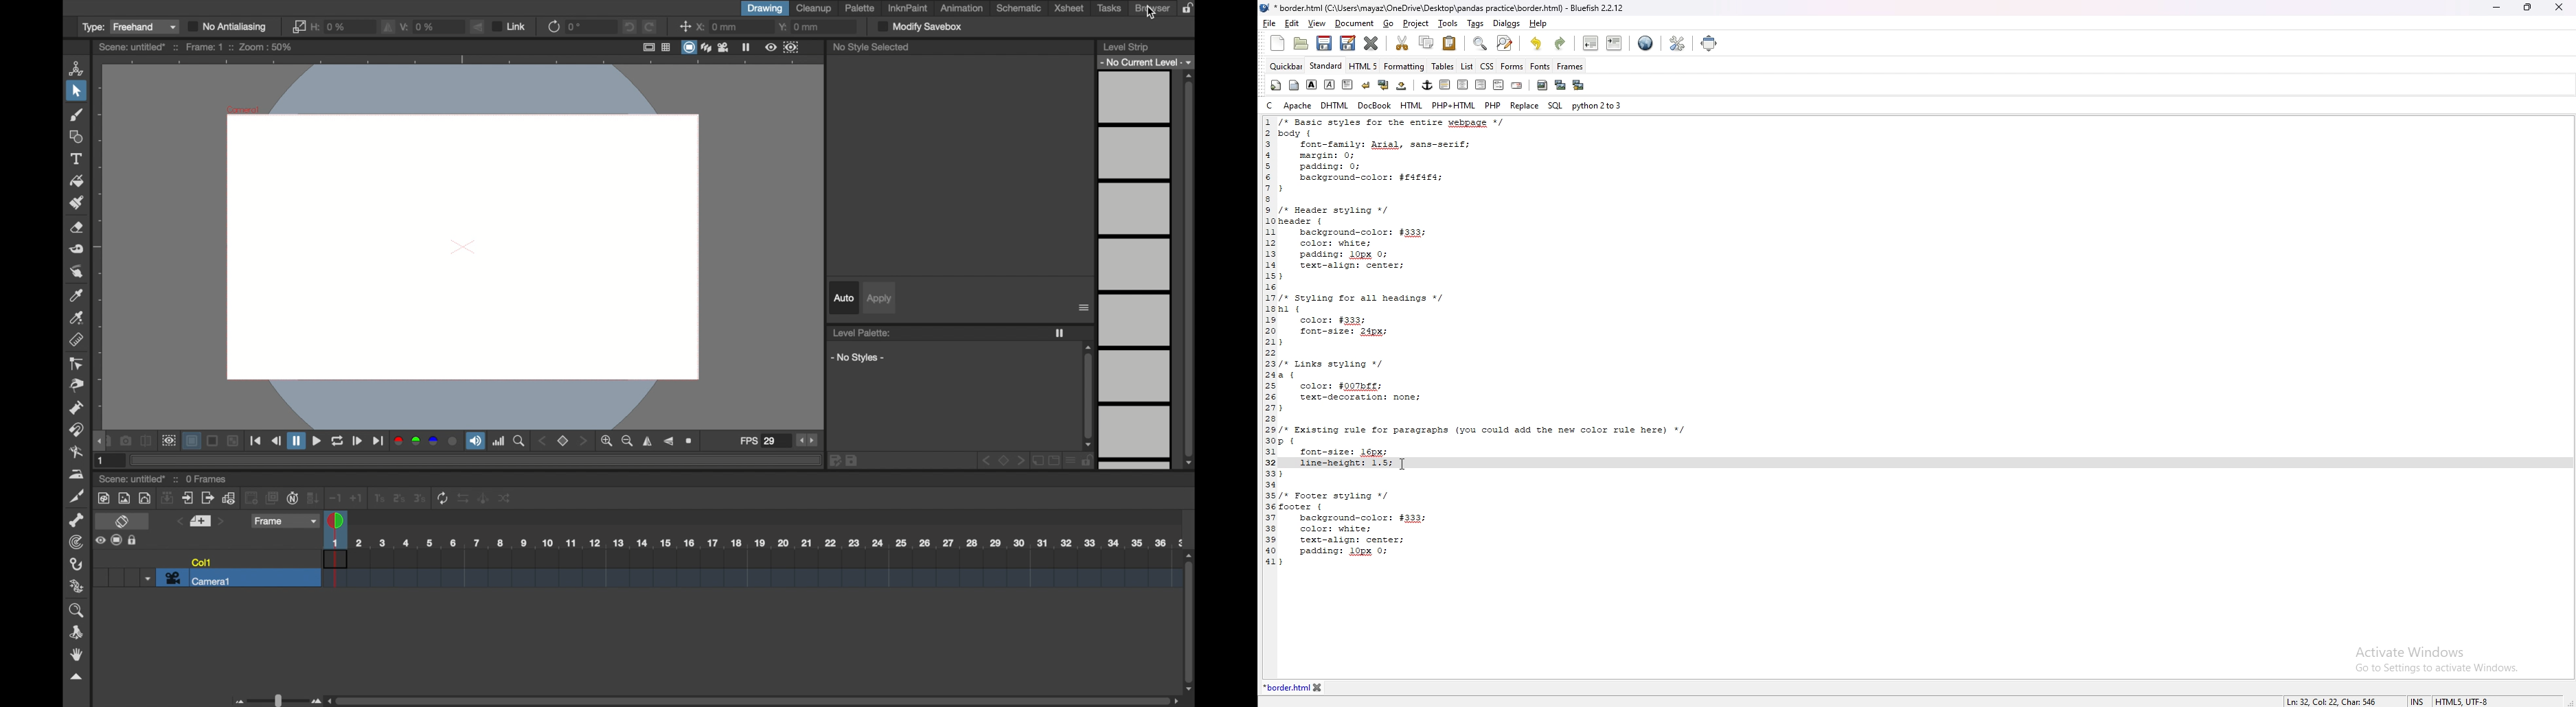  I want to click on replace, so click(1524, 105).